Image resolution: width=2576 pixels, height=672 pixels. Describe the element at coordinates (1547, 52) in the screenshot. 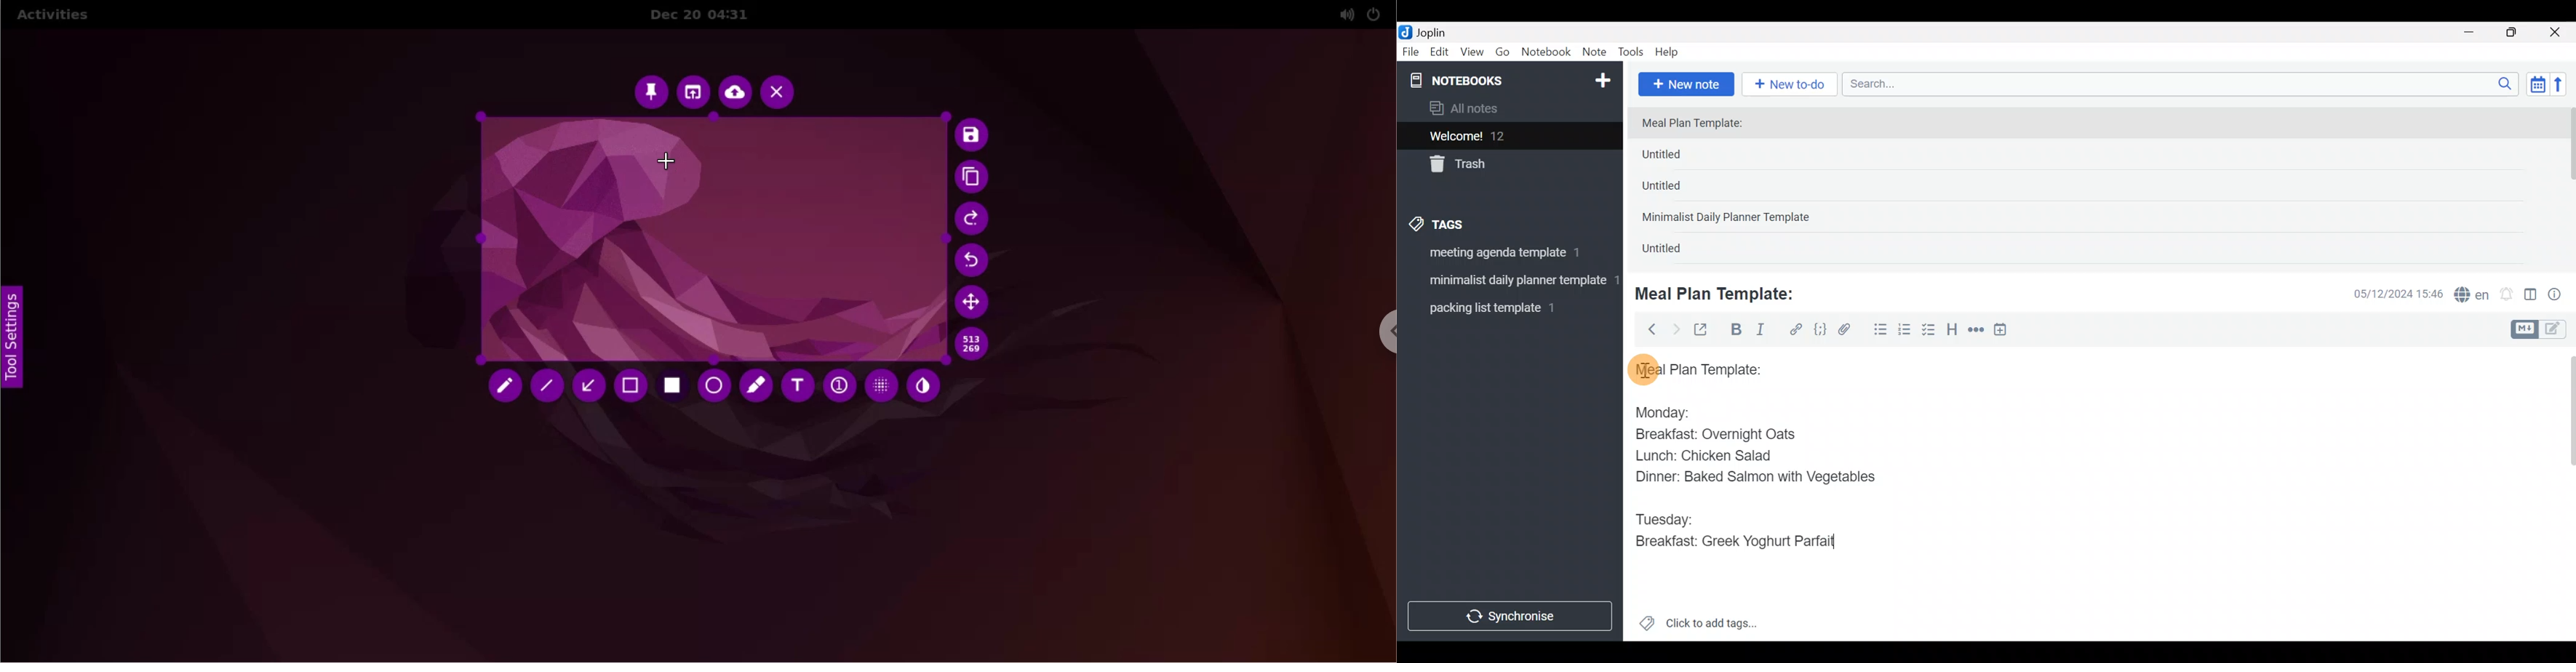

I see `Notebook` at that location.